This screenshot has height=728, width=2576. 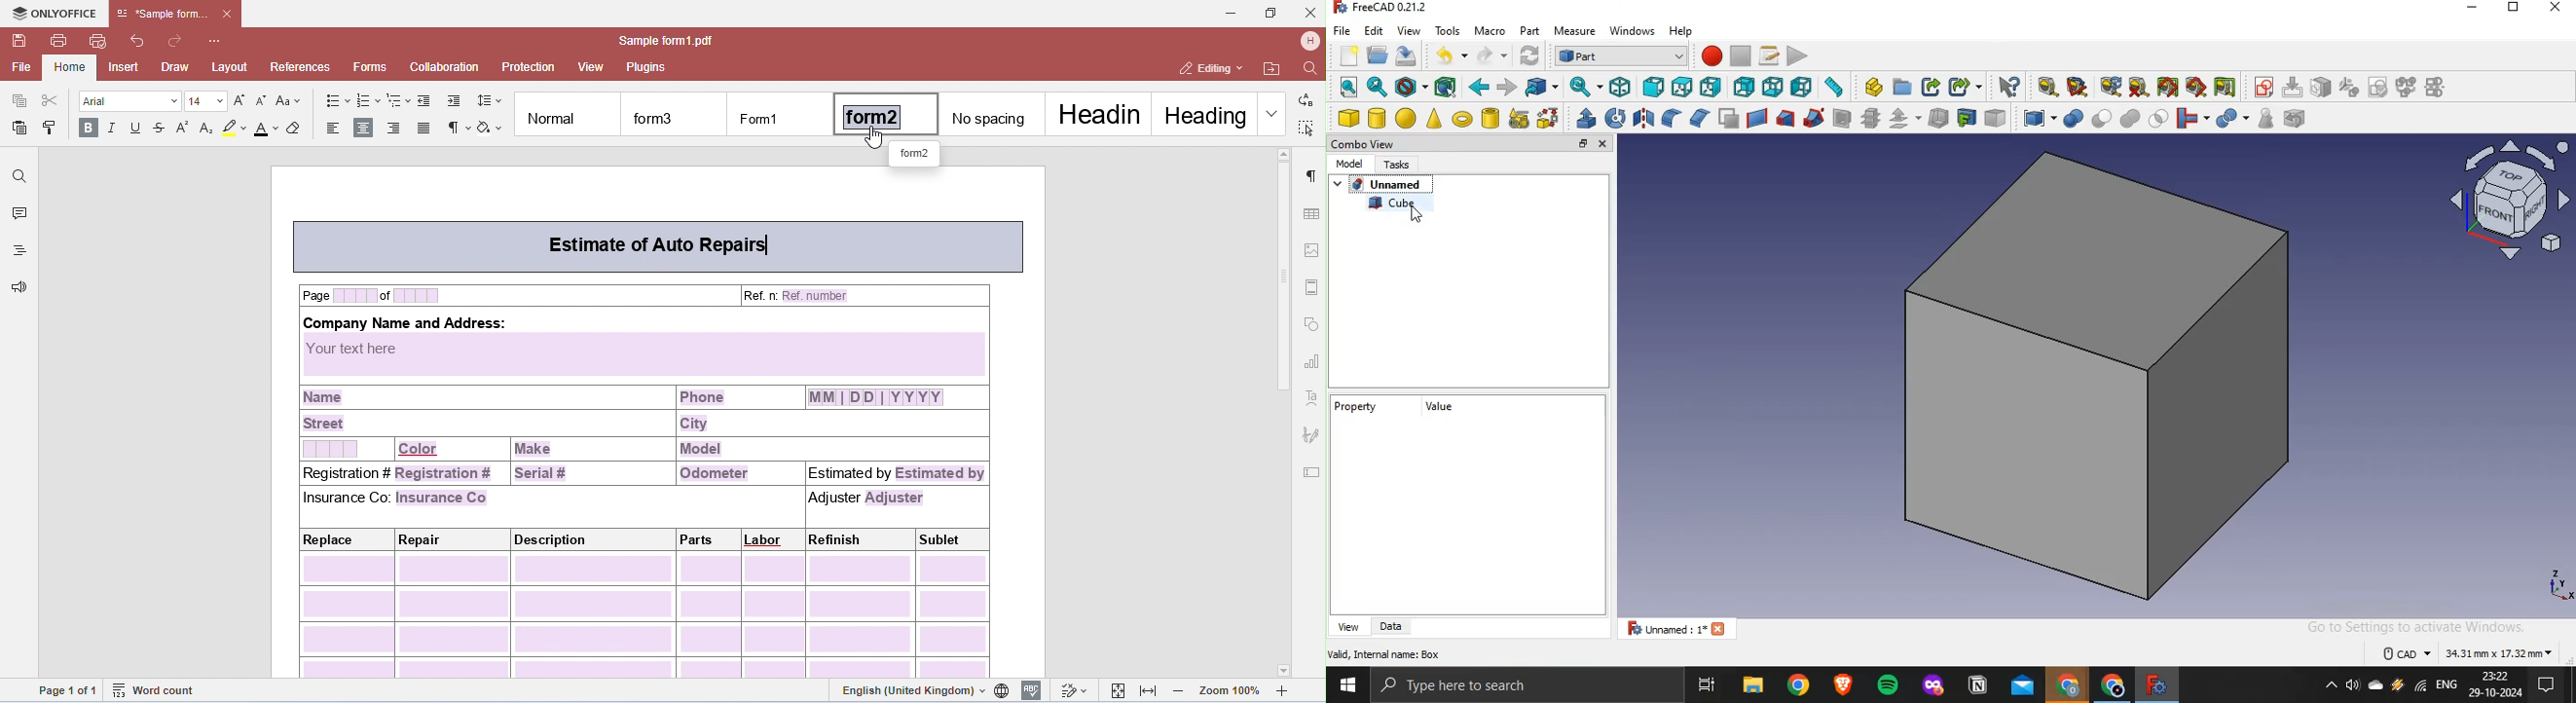 I want to click on view, so click(x=1349, y=627).